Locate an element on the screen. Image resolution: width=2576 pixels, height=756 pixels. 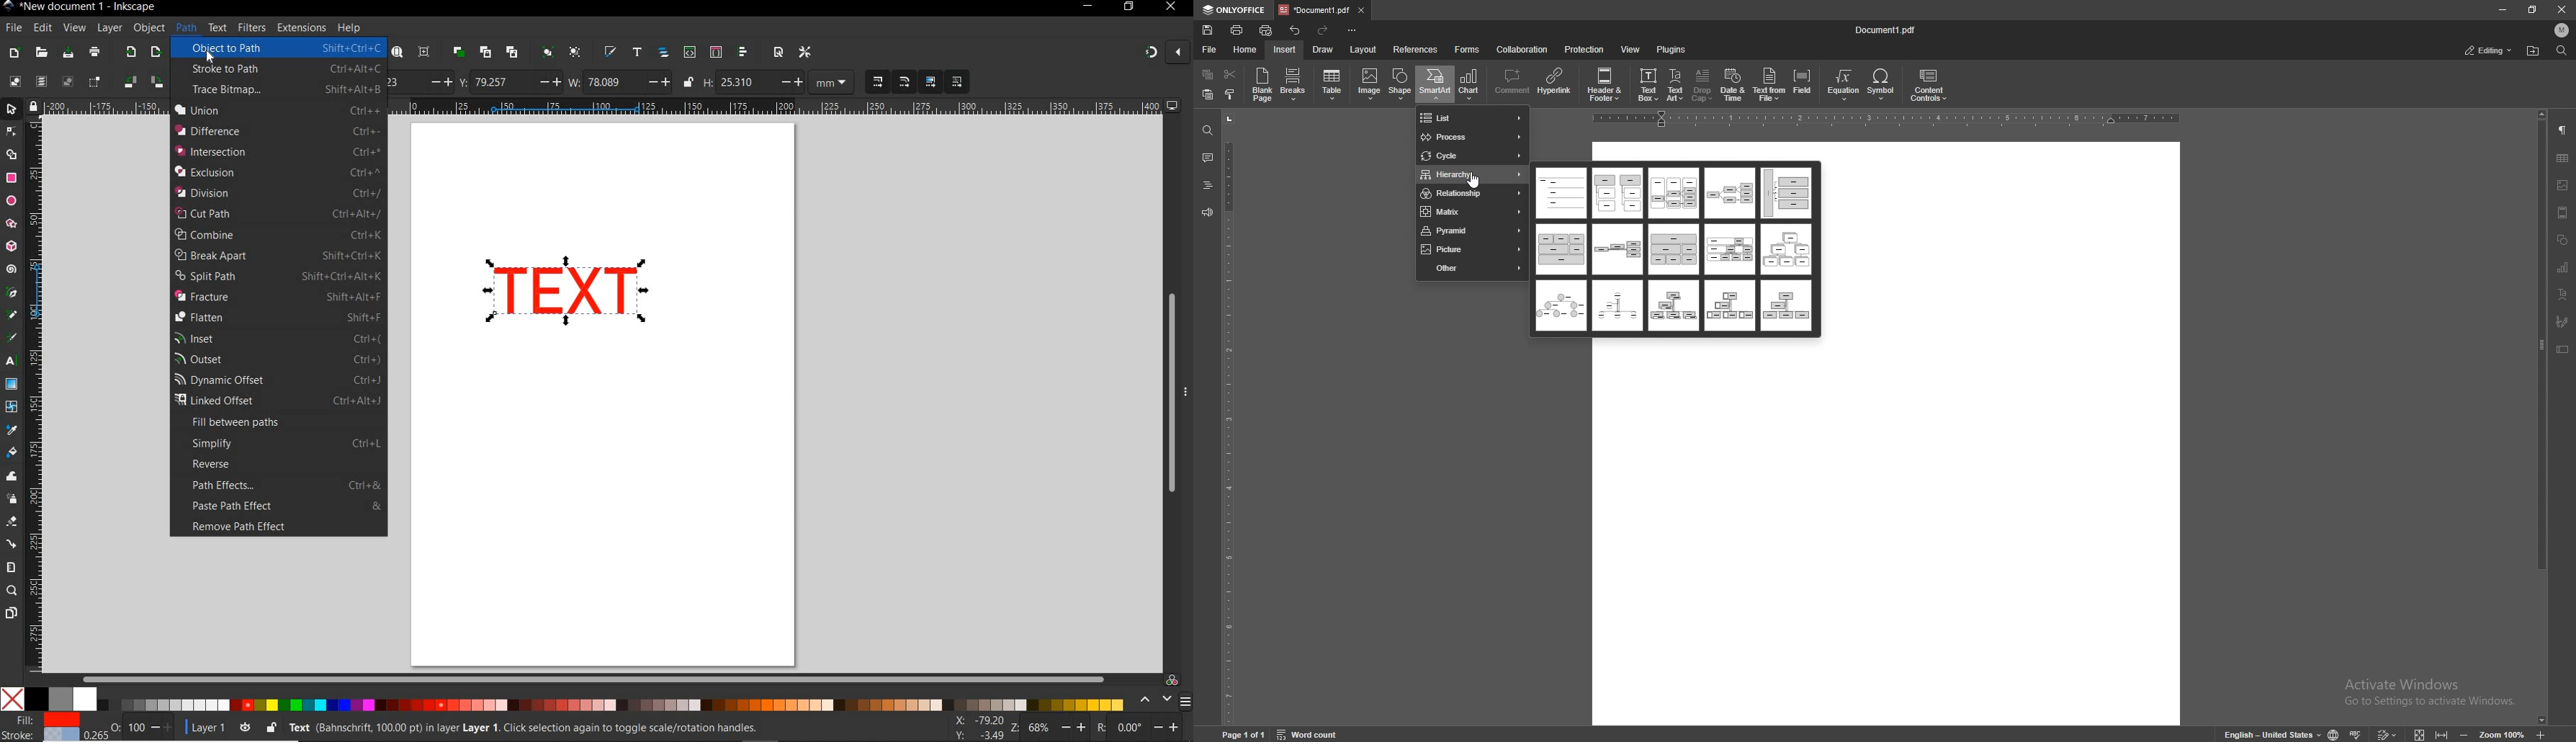
tab is located at coordinates (1314, 10).